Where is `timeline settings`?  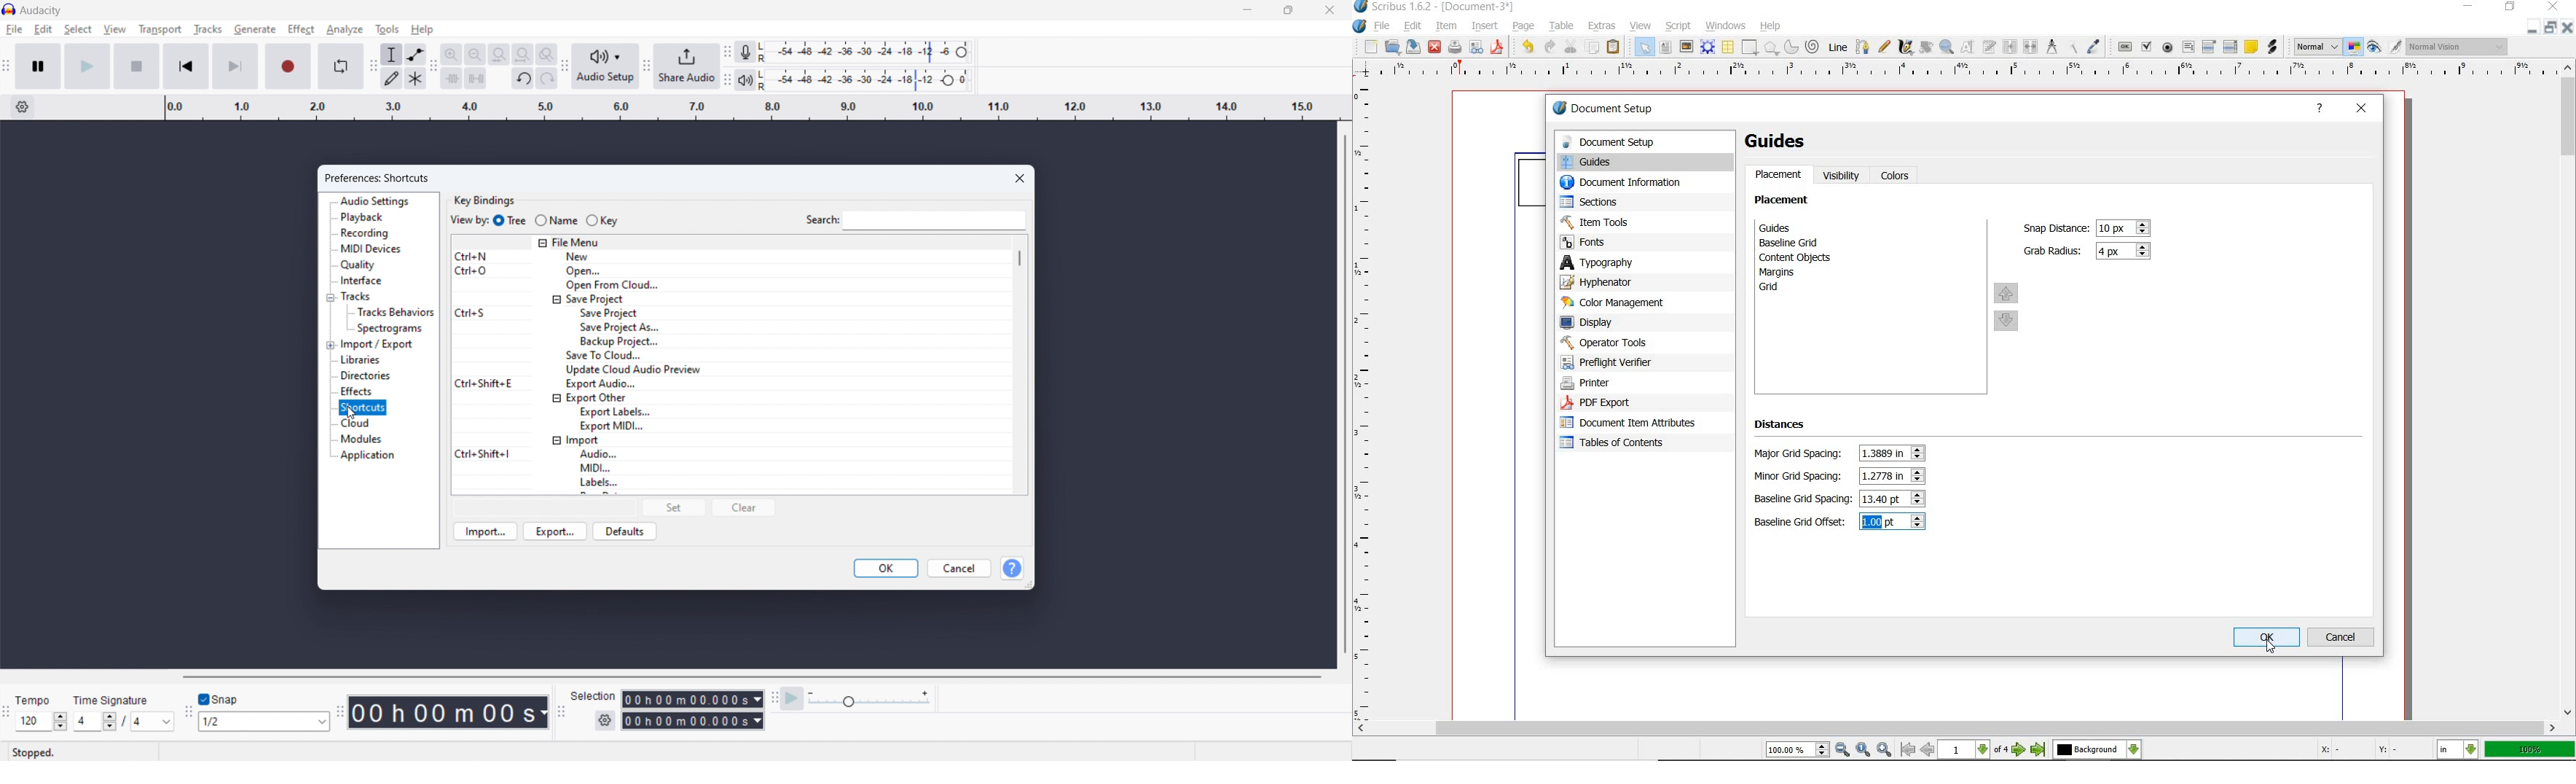 timeline settings is located at coordinates (21, 108).